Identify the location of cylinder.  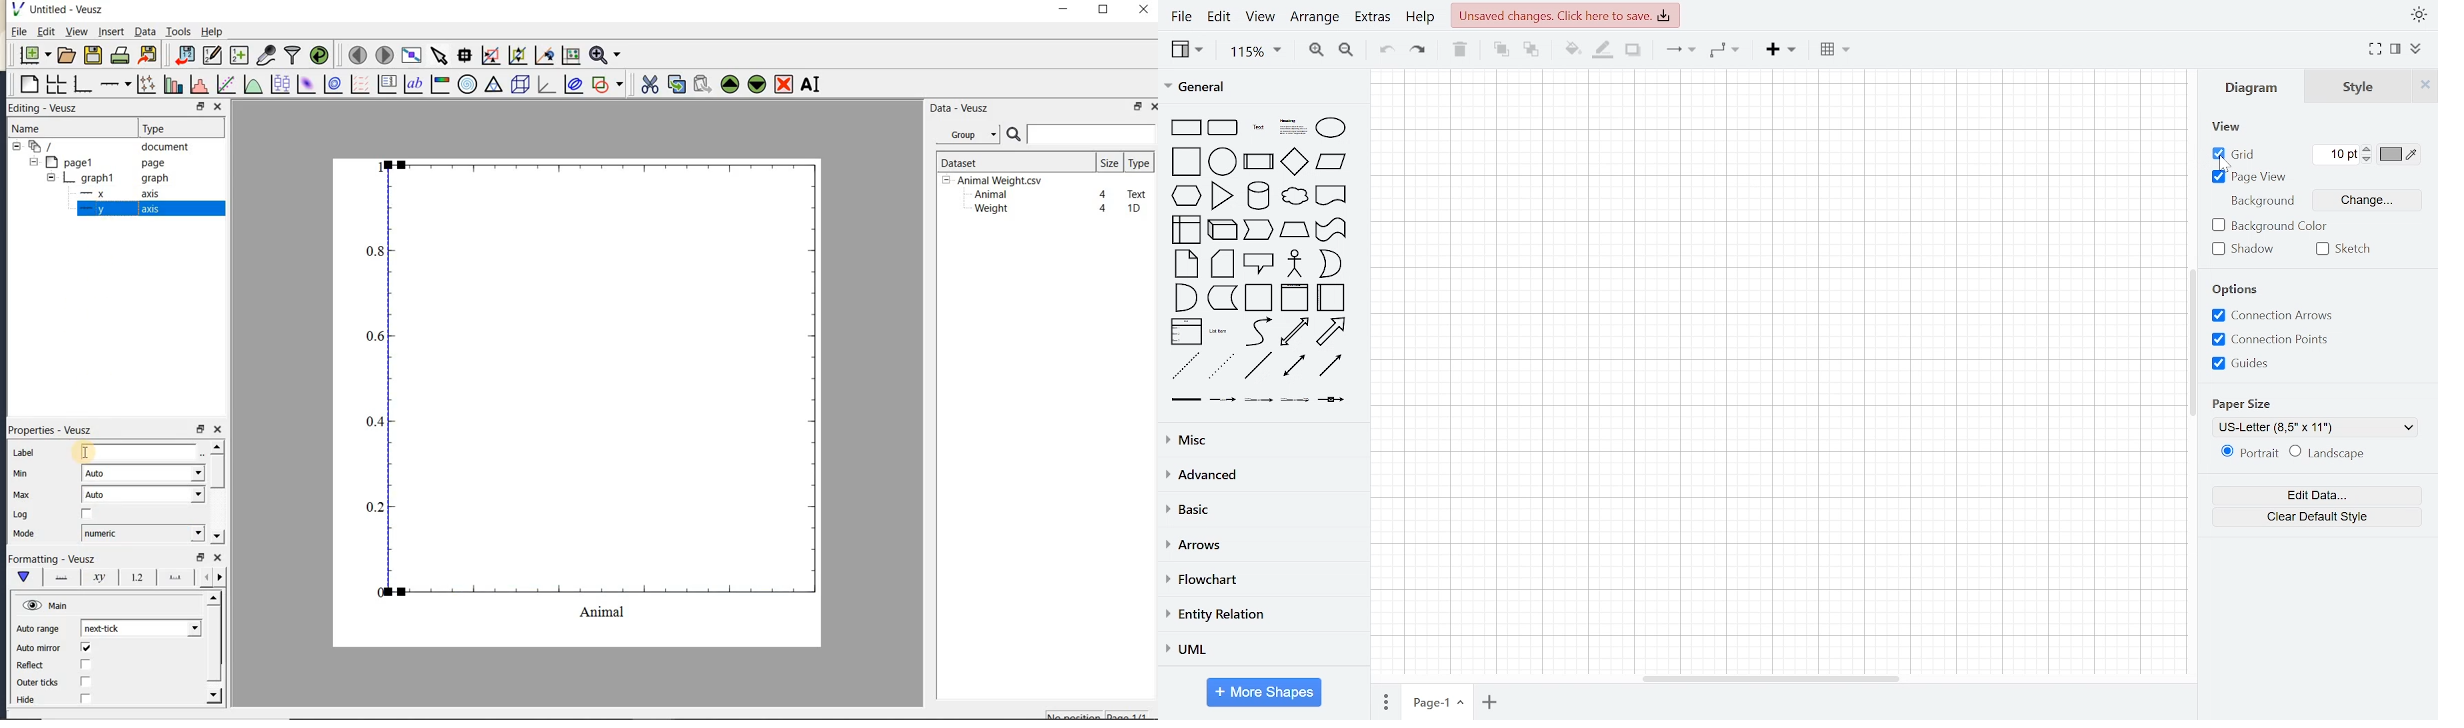
(1260, 194).